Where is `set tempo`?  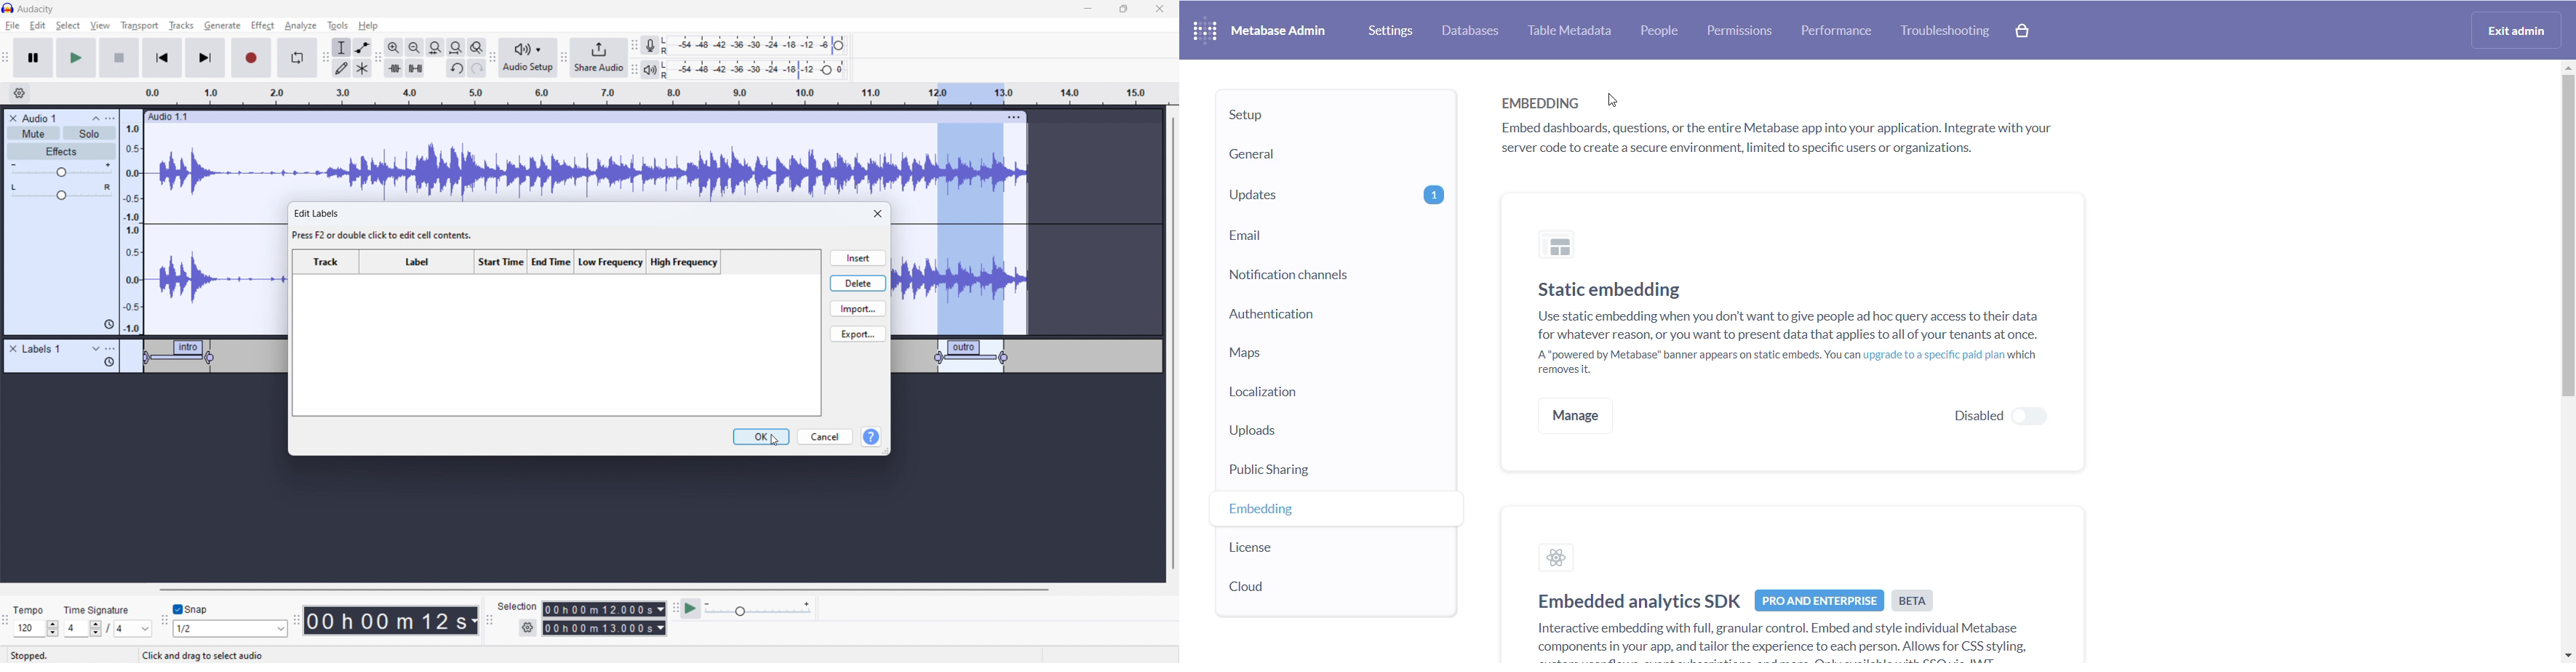
set tempo is located at coordinates (38, 629).